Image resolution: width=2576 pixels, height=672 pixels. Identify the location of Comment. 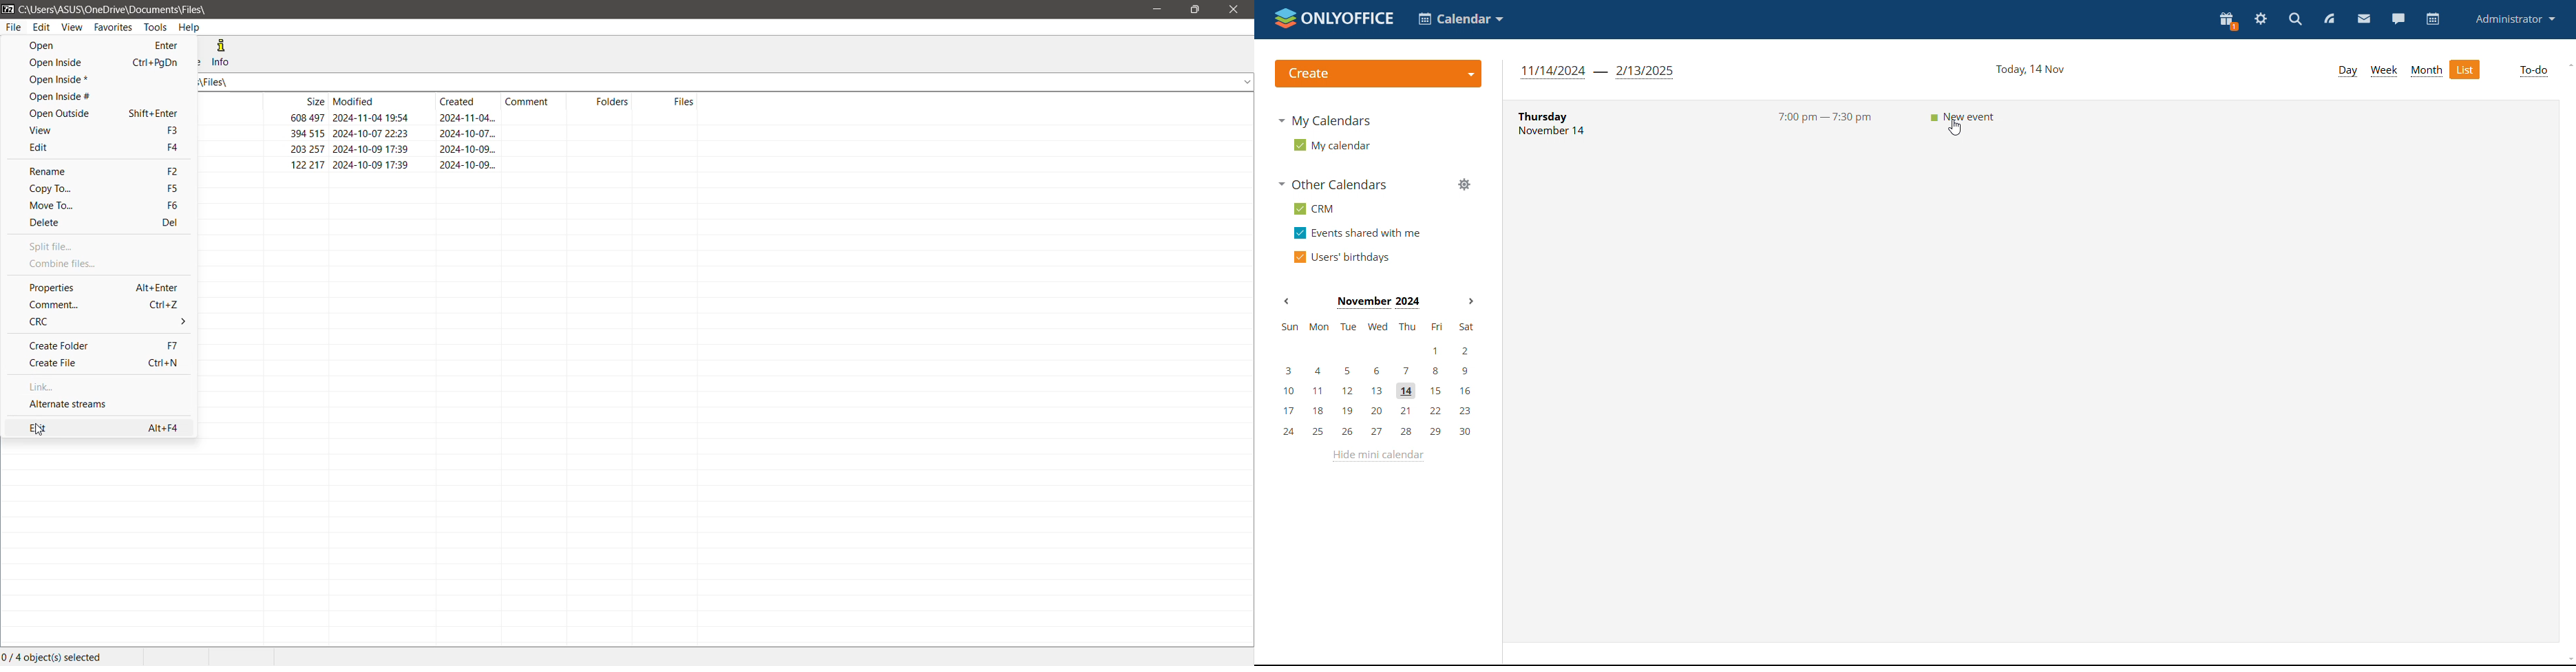
(531, 103).